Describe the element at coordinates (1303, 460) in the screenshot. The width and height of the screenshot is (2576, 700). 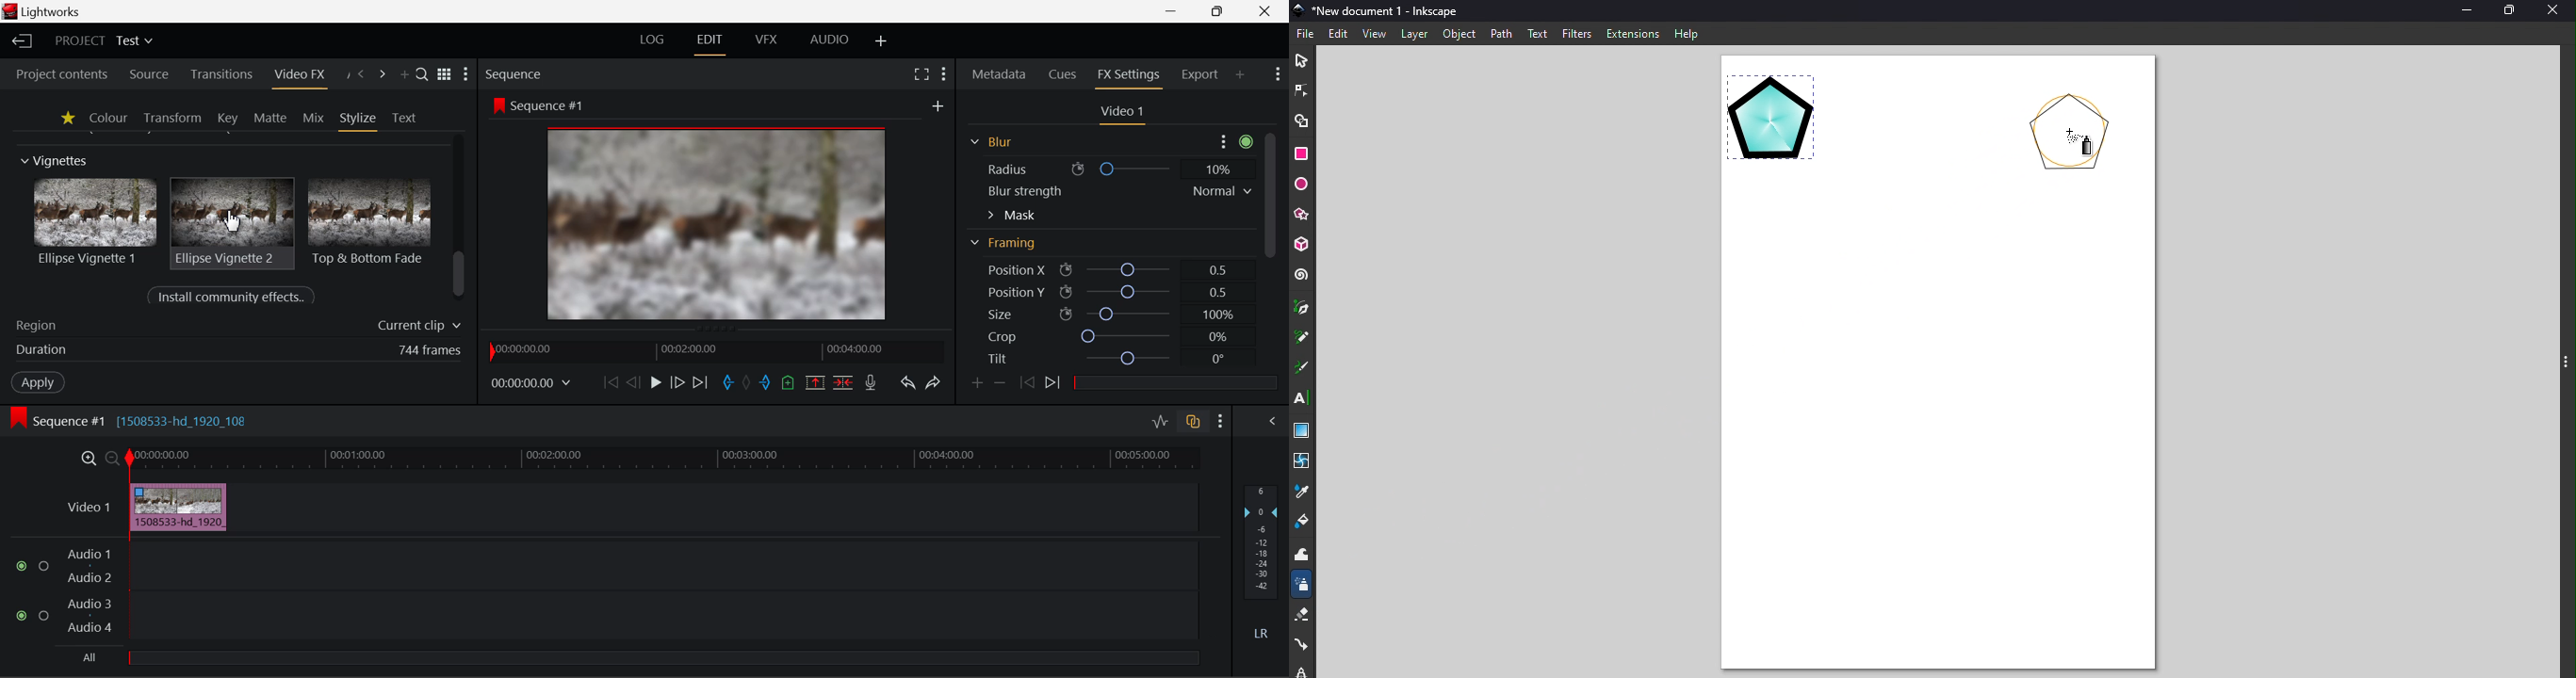
I see `Mesh tool` at that location.